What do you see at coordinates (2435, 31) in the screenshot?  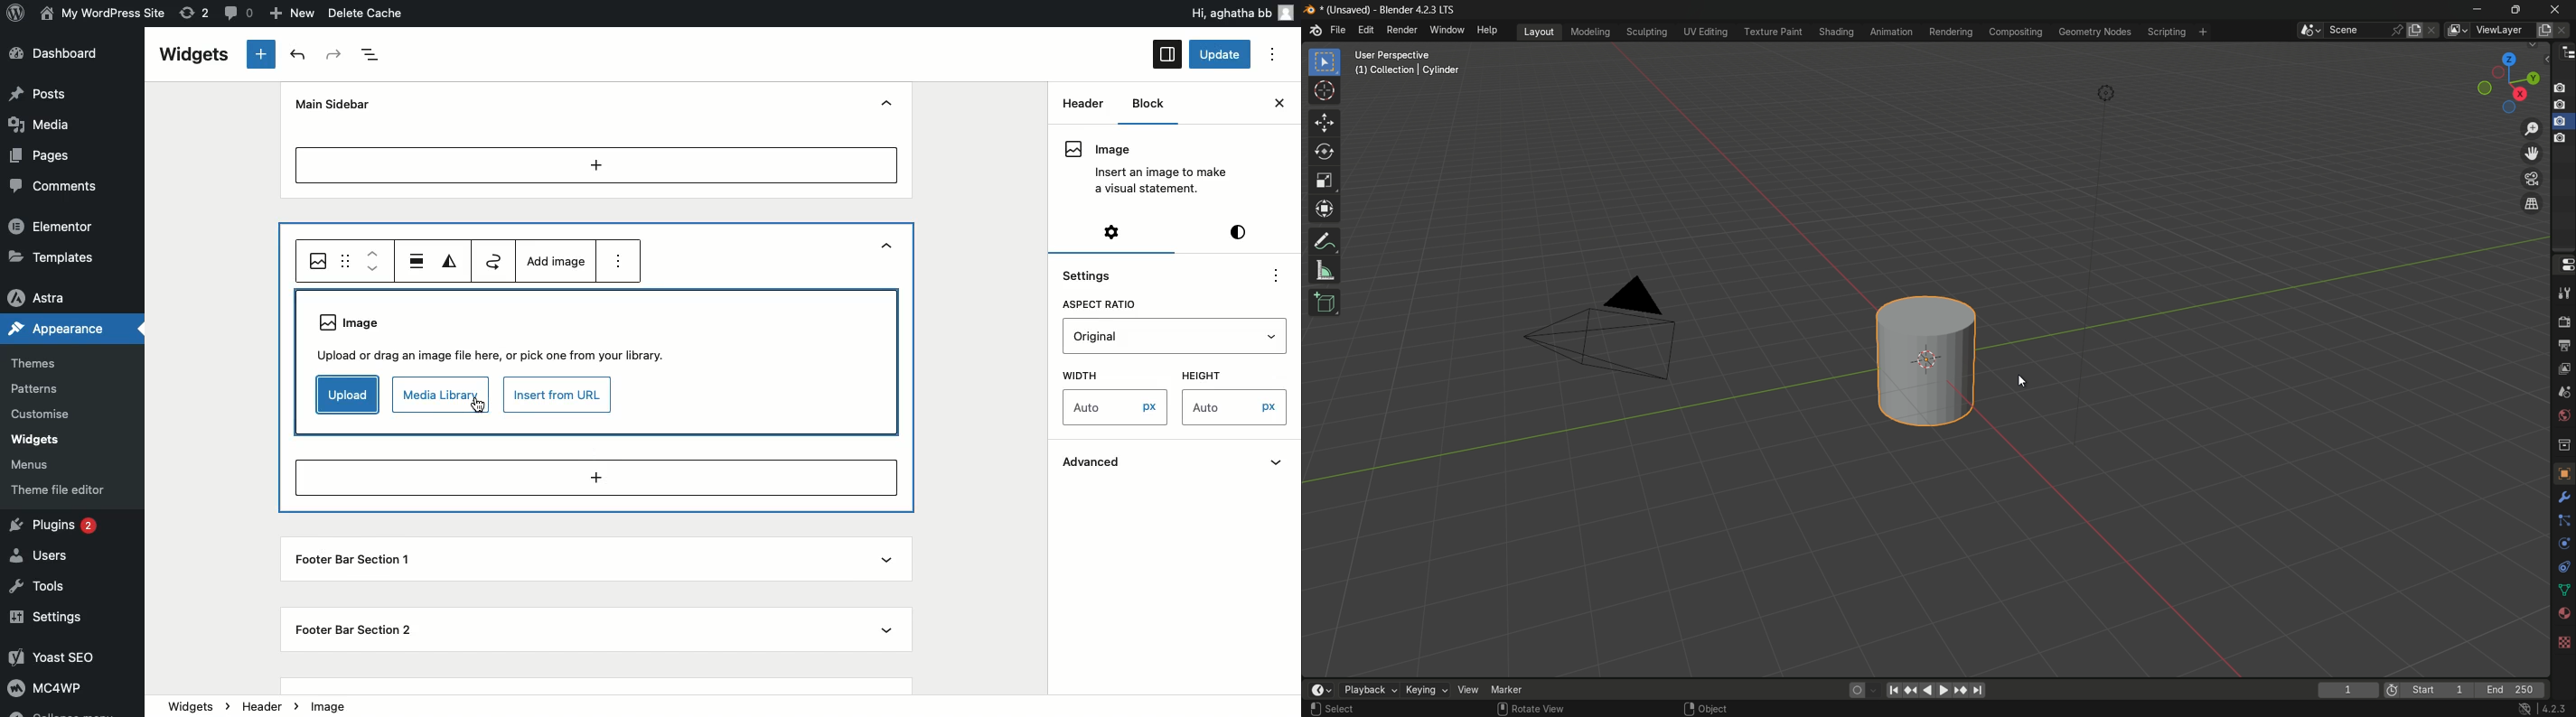 I see `delete scene` at bounding box center [2435, 31].